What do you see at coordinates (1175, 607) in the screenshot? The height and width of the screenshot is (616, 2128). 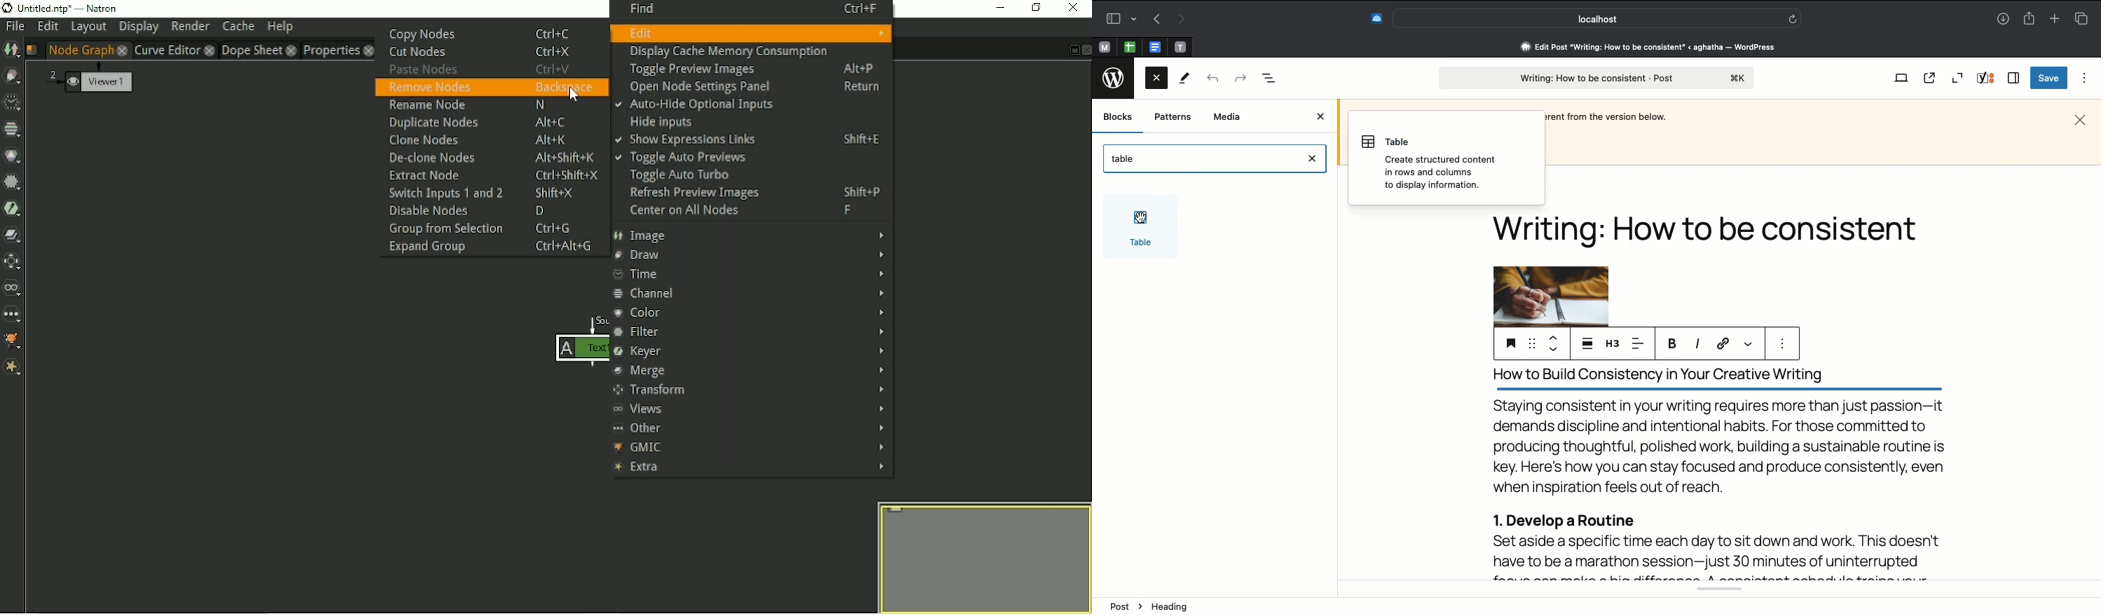 I see `heading` at bounding box center [1175, 607].